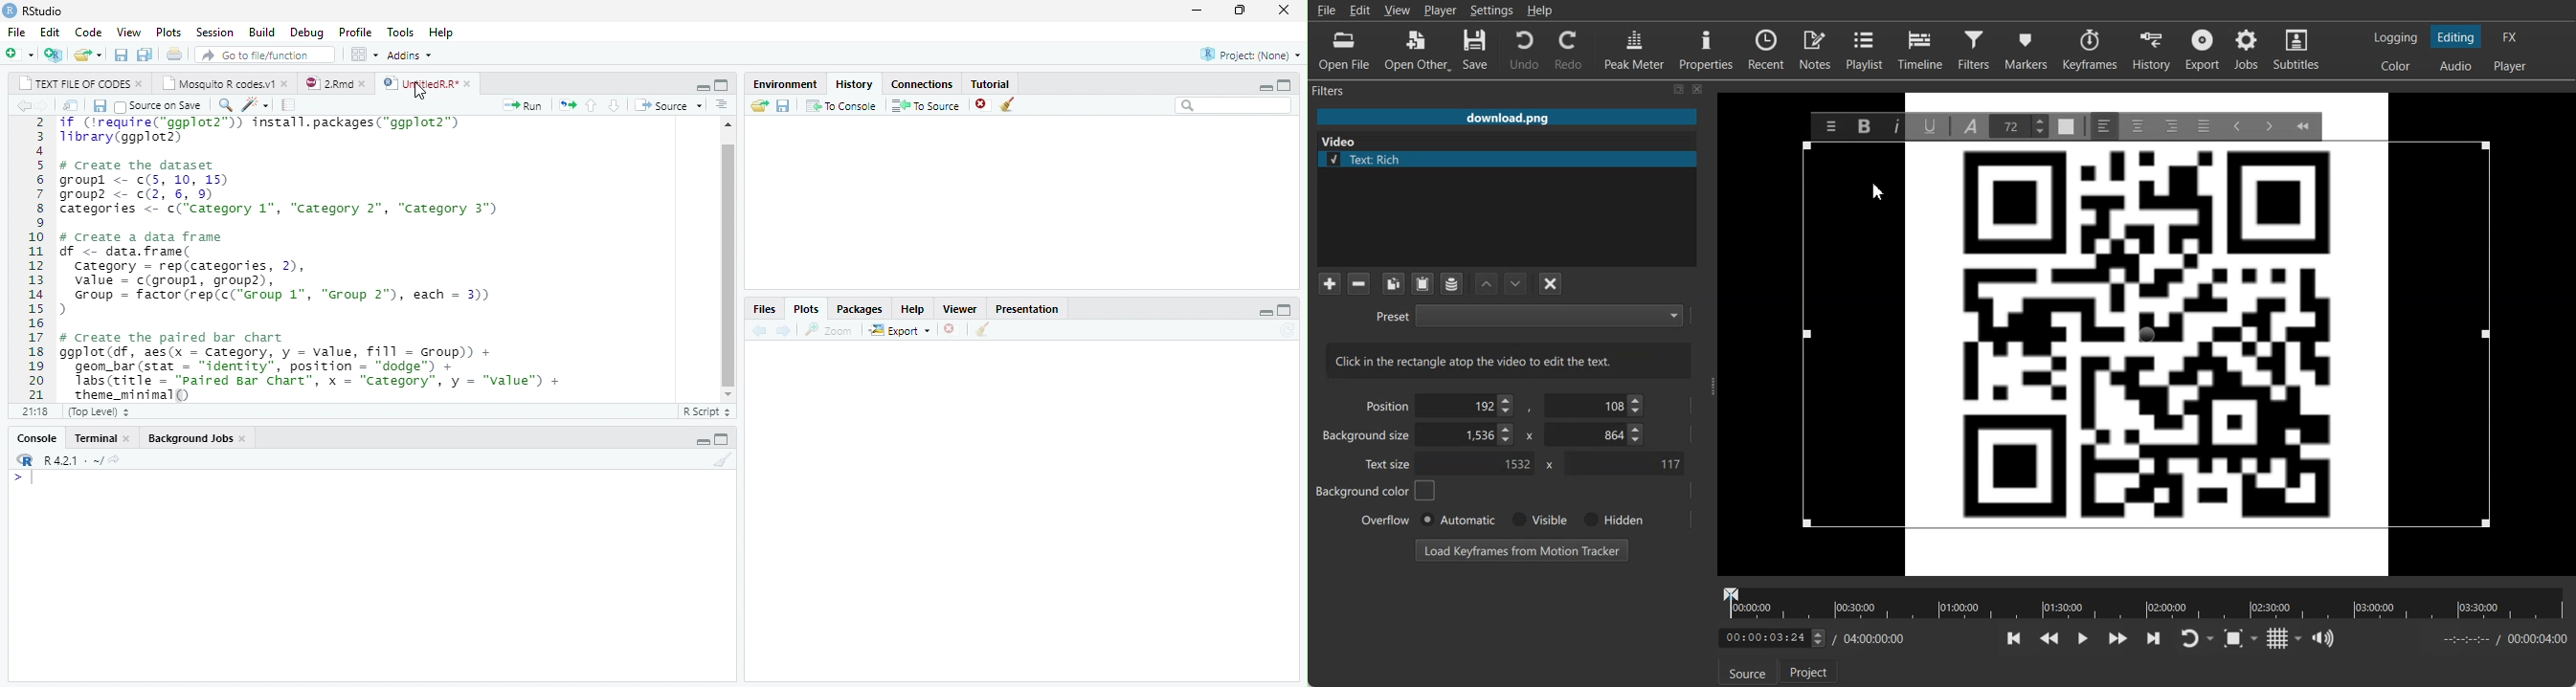 This screenshot has height=700, width=2576. I want to click on Add a filter, so click(1329, 283).